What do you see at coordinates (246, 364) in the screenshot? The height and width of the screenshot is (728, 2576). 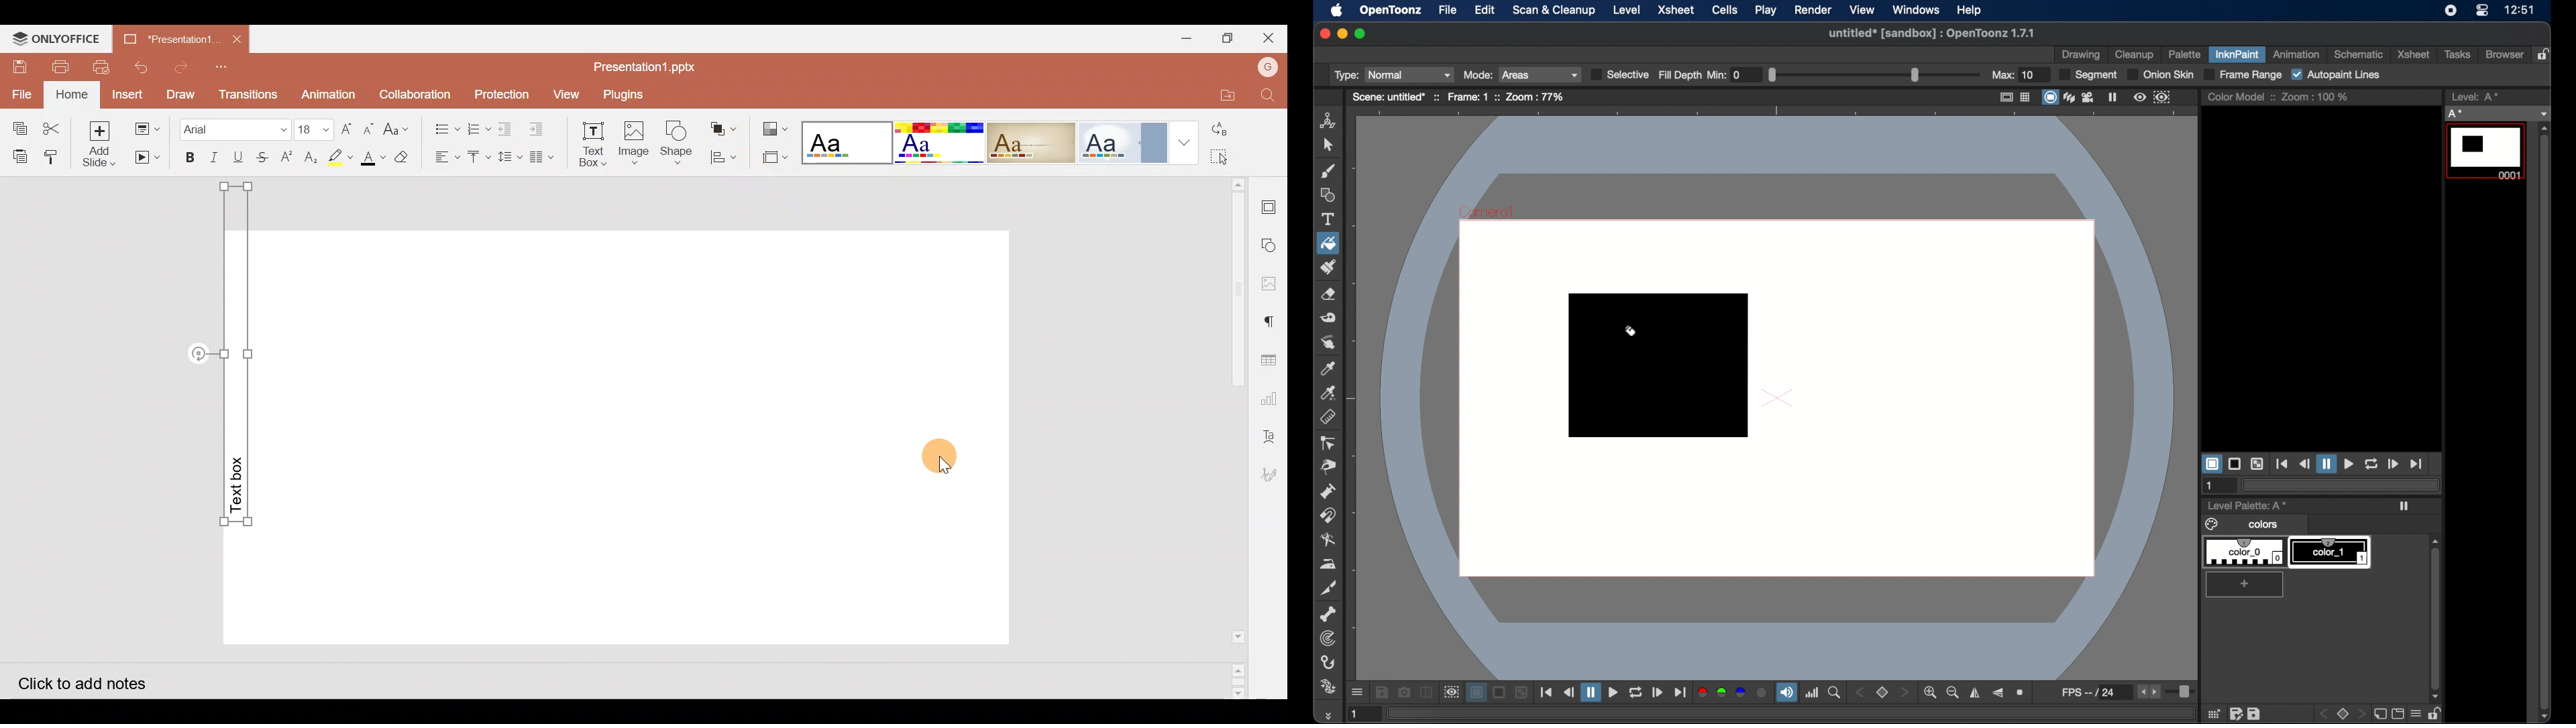 I see `Rotated and aligned text box` at bounding box center [246, 364].